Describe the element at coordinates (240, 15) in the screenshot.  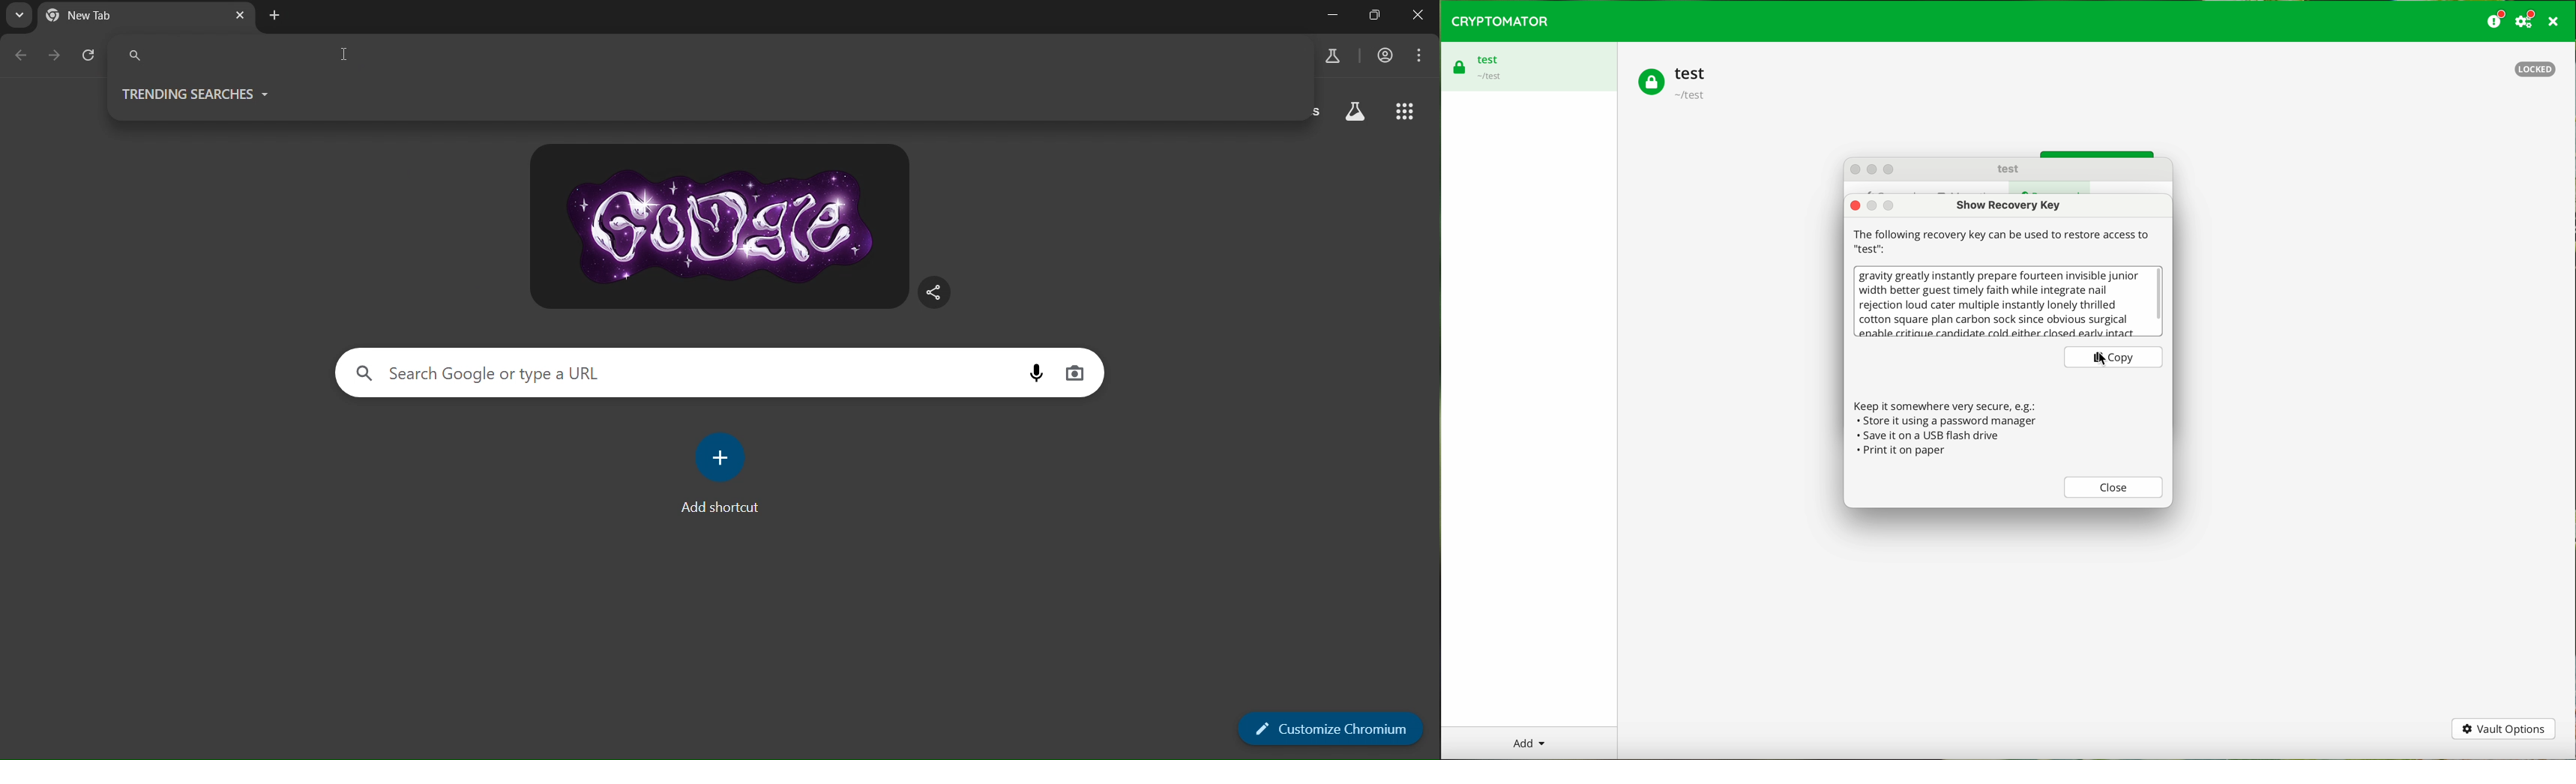
I see `close tab` at that location.